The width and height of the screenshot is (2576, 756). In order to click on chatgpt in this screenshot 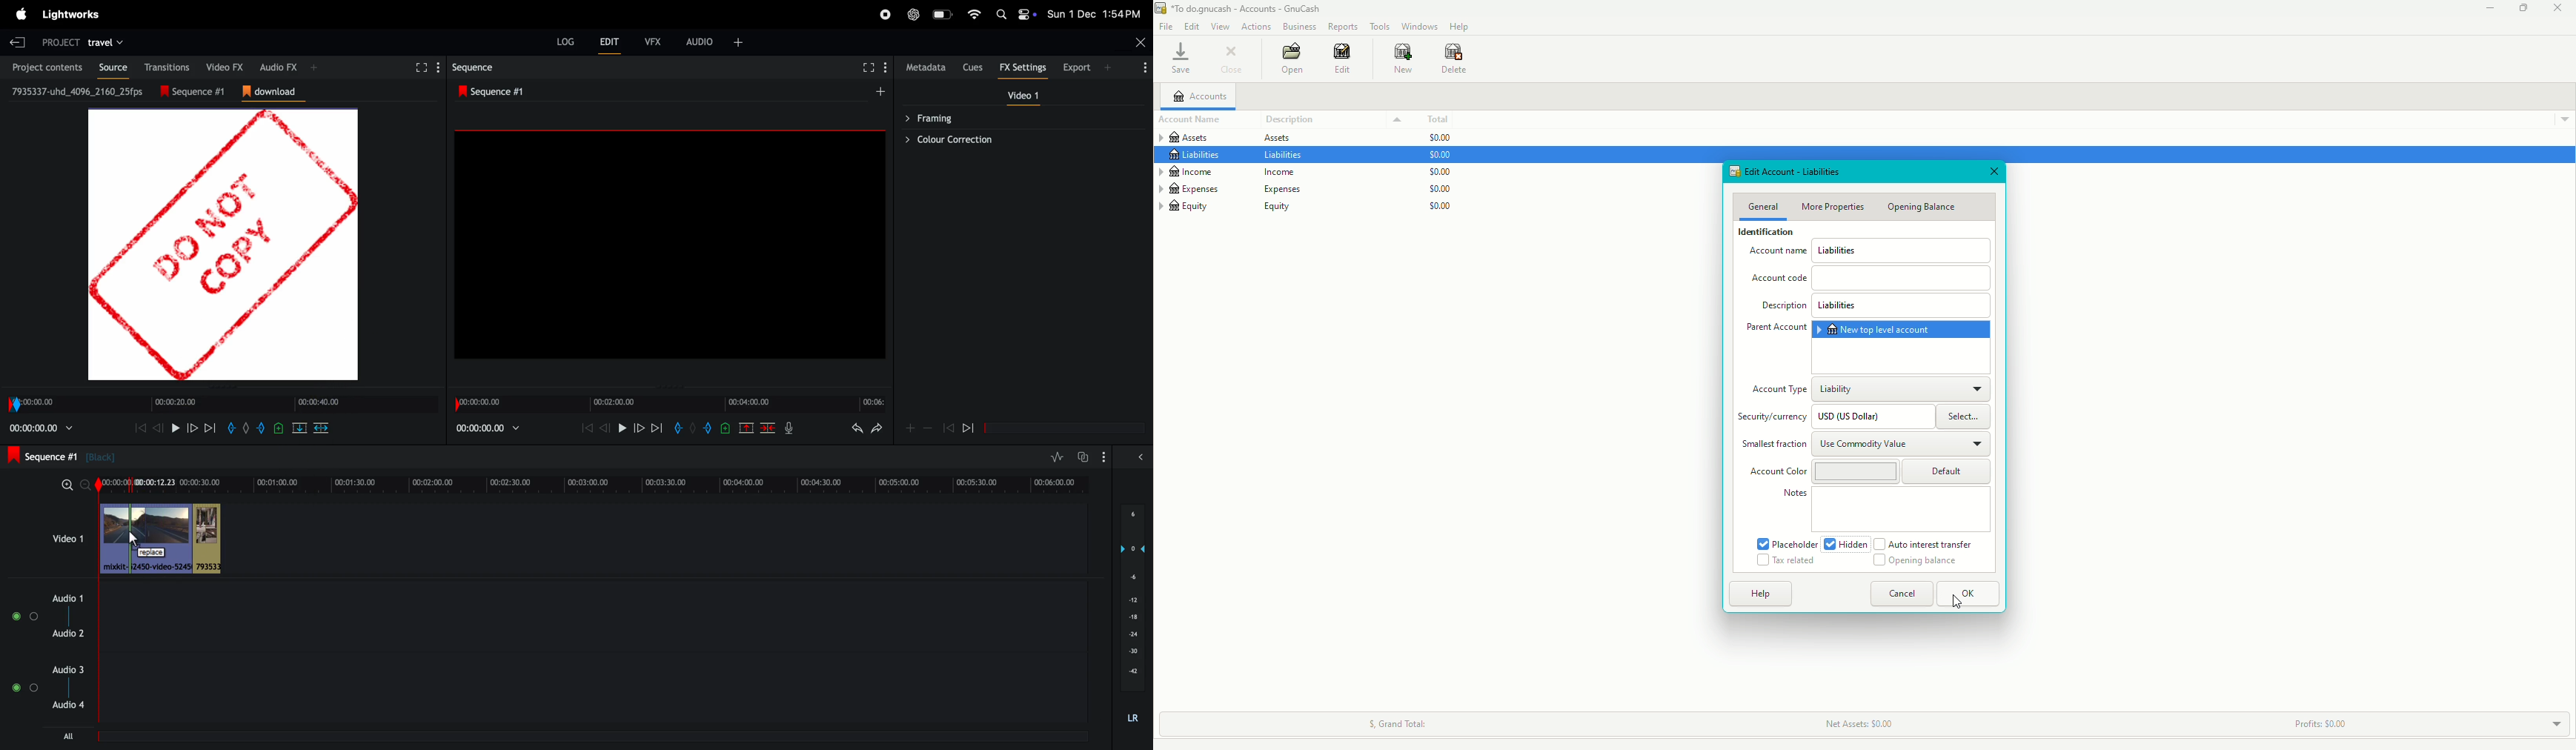, I will do `click(914, 15)`.